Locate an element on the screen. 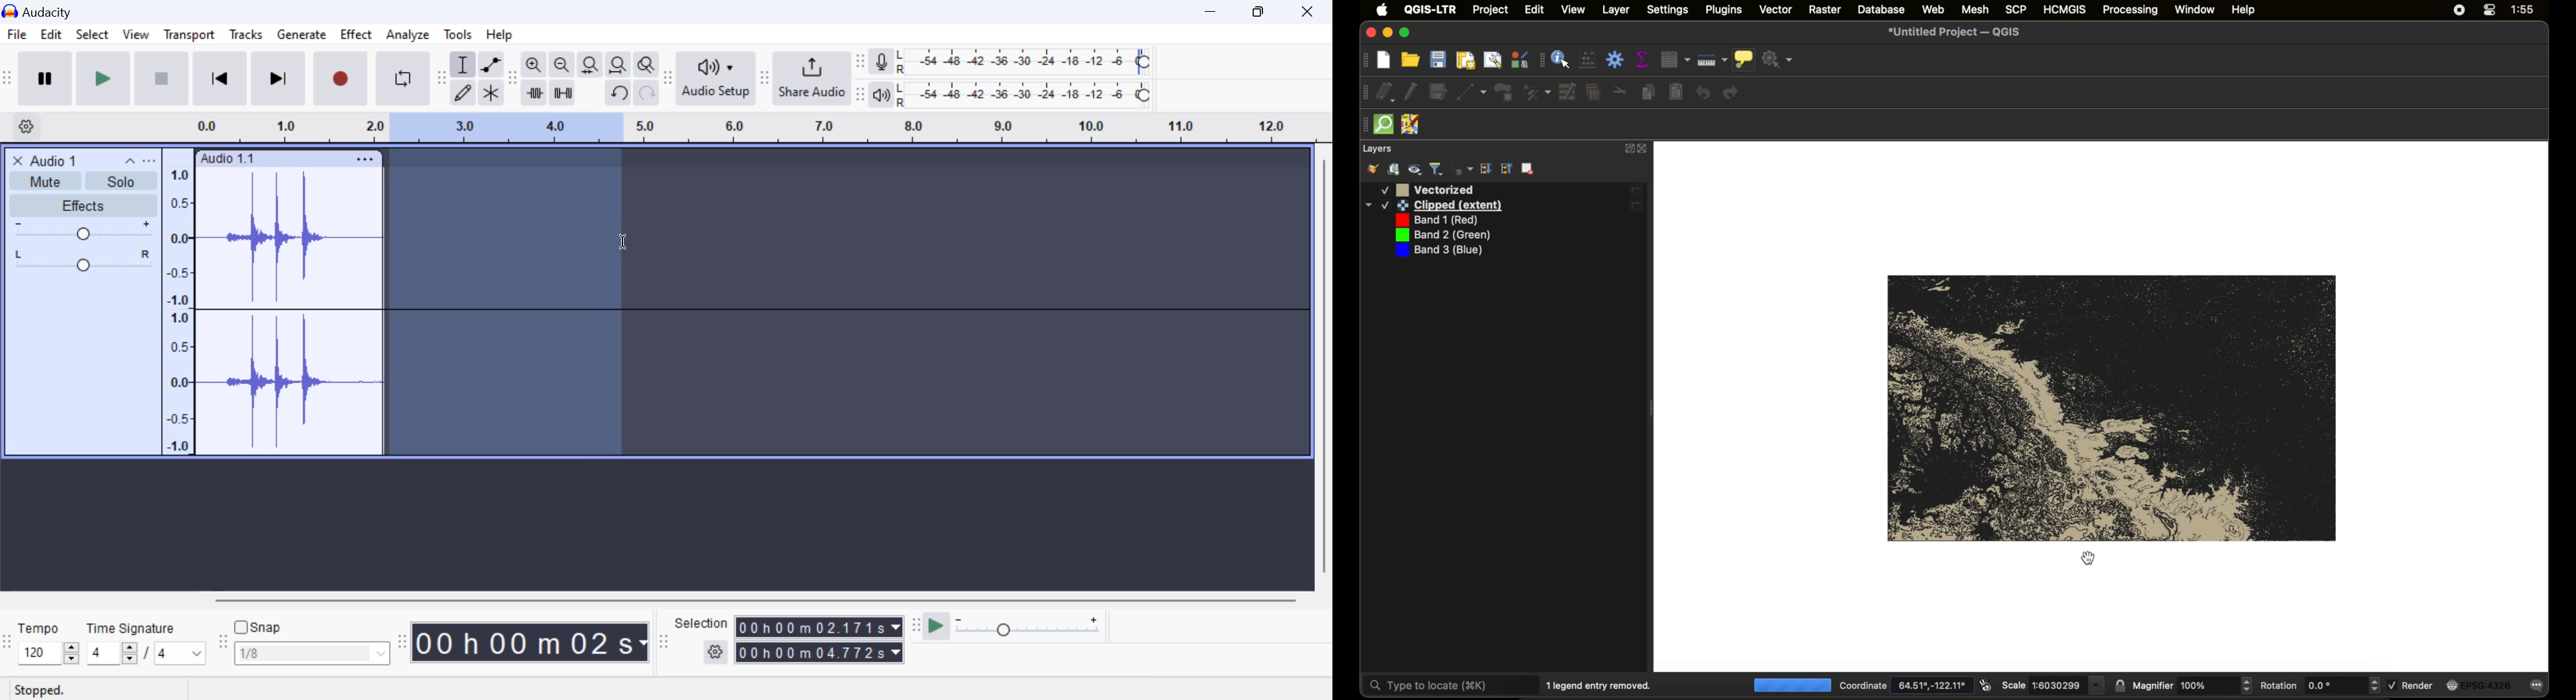 Image resolution: width=2576 pixels, height=700 pixels. Generate is located at coordinates (301, 35).